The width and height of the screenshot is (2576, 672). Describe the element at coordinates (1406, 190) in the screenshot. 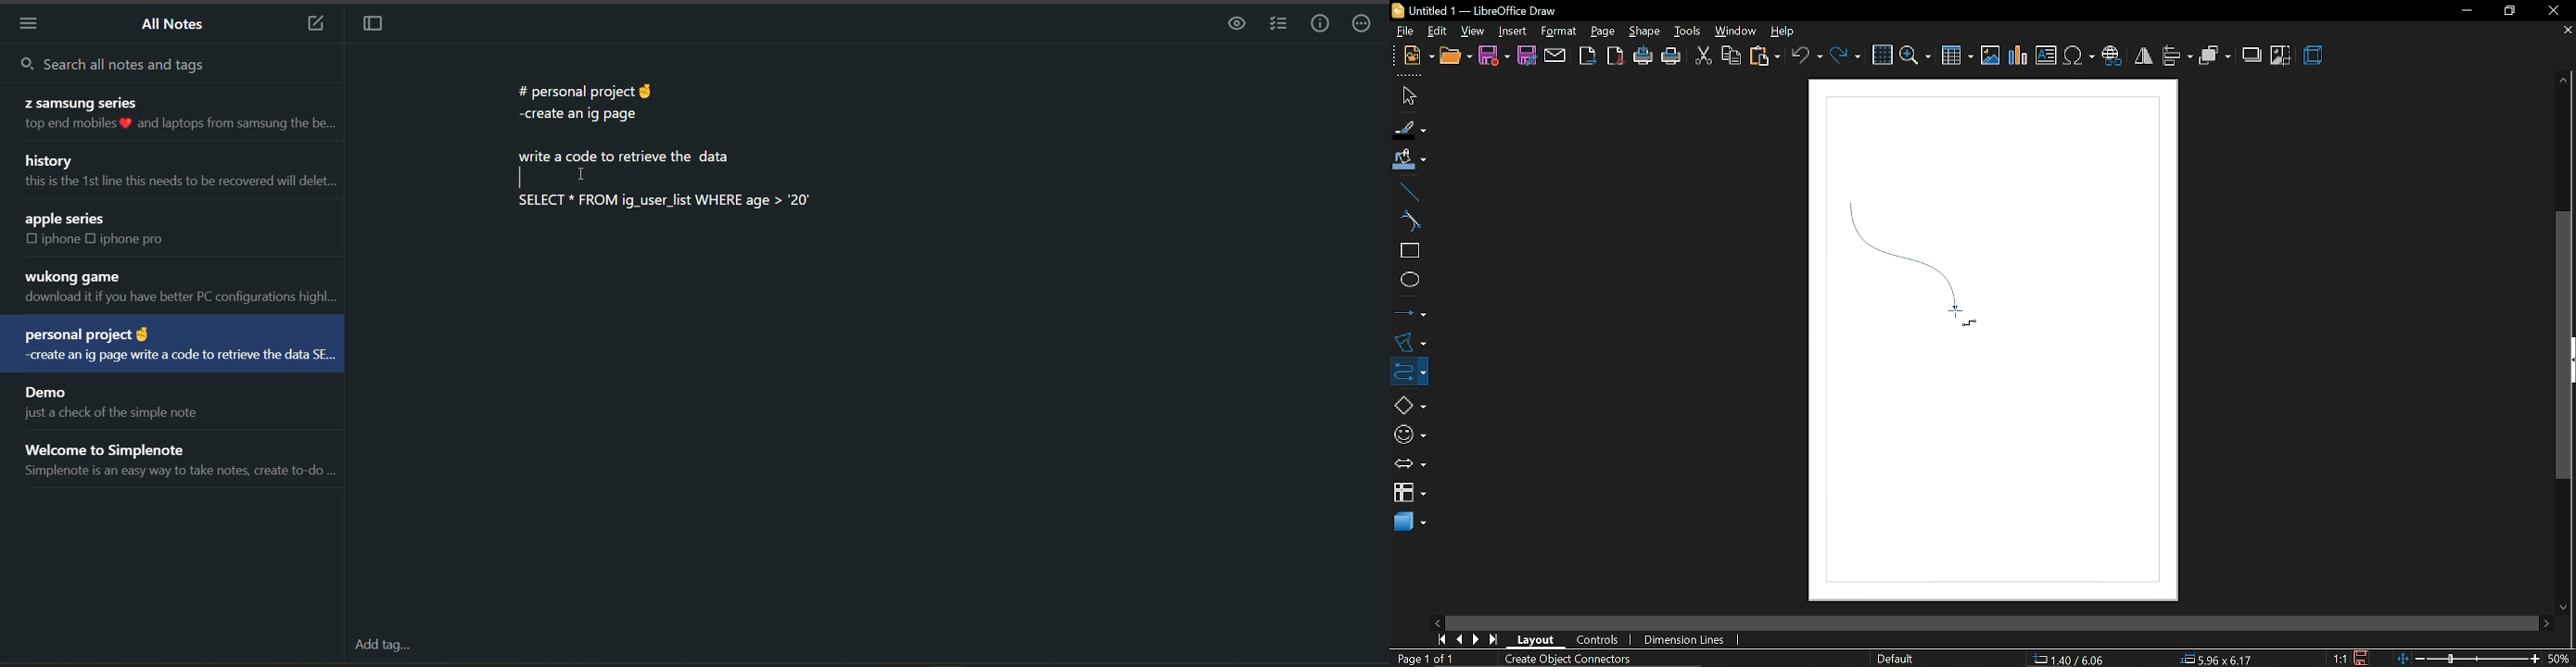

I see `line` at that location.